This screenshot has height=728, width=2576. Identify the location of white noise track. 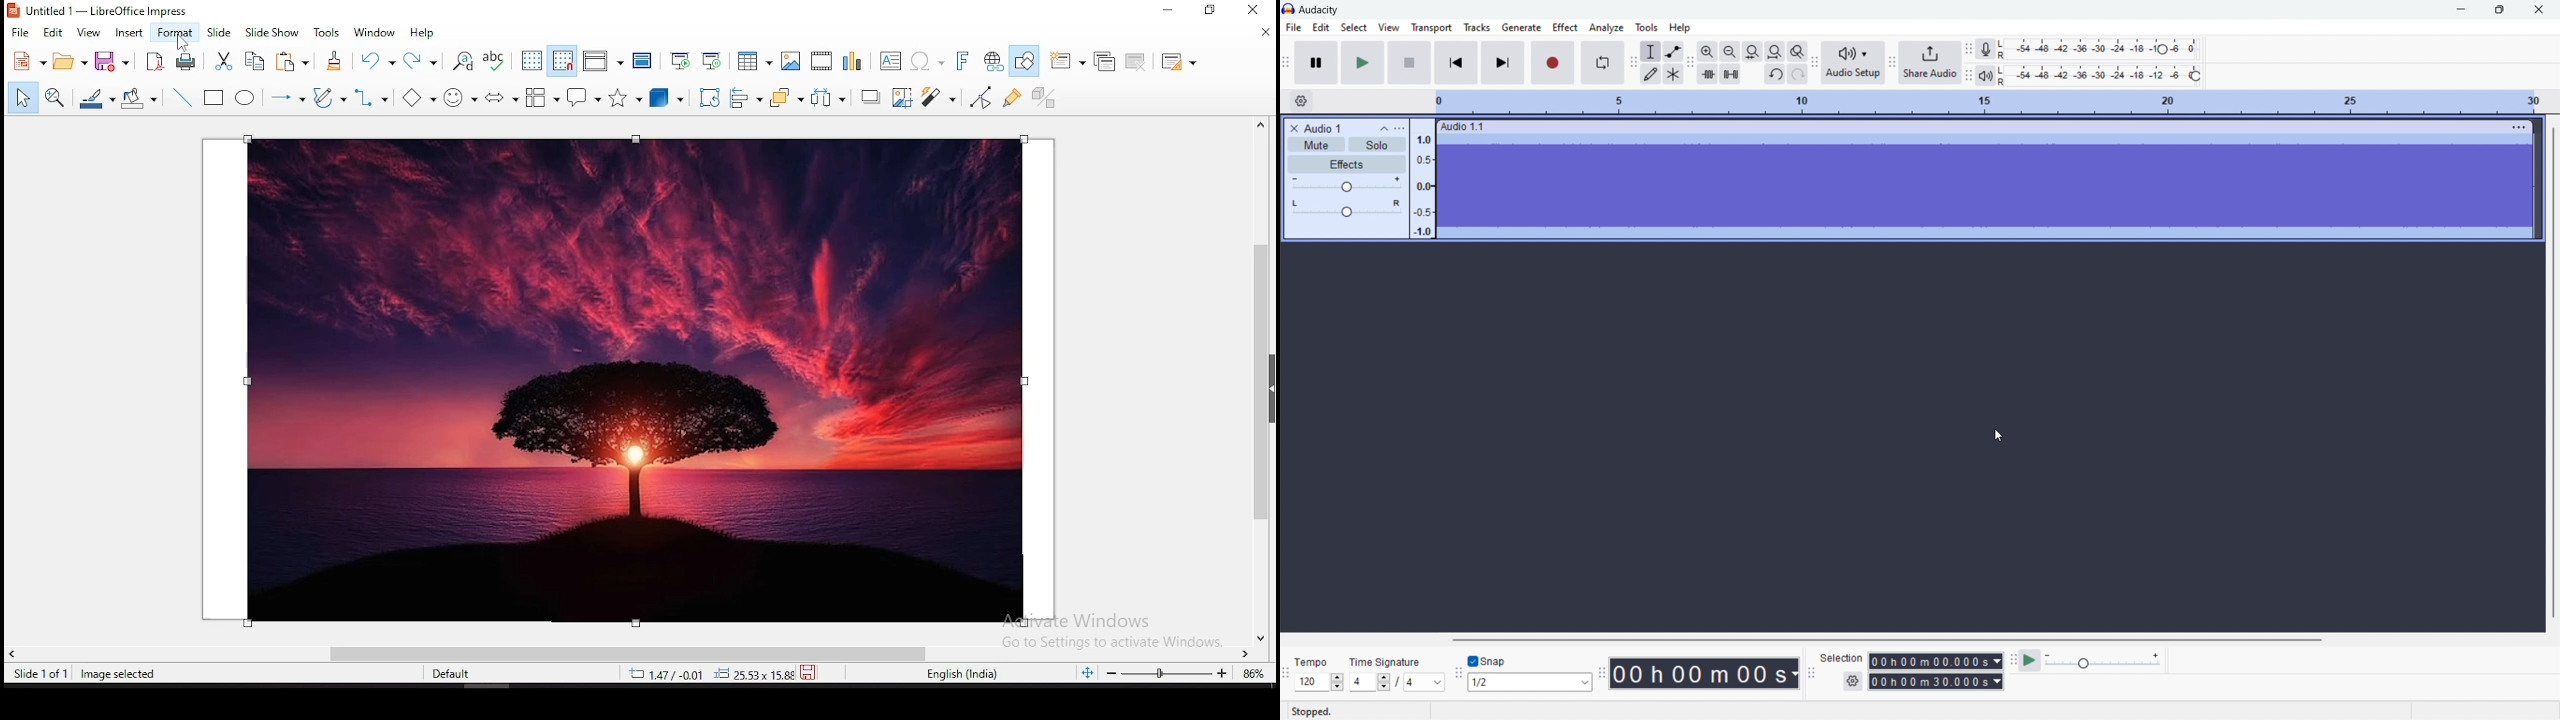
(1985, 185).